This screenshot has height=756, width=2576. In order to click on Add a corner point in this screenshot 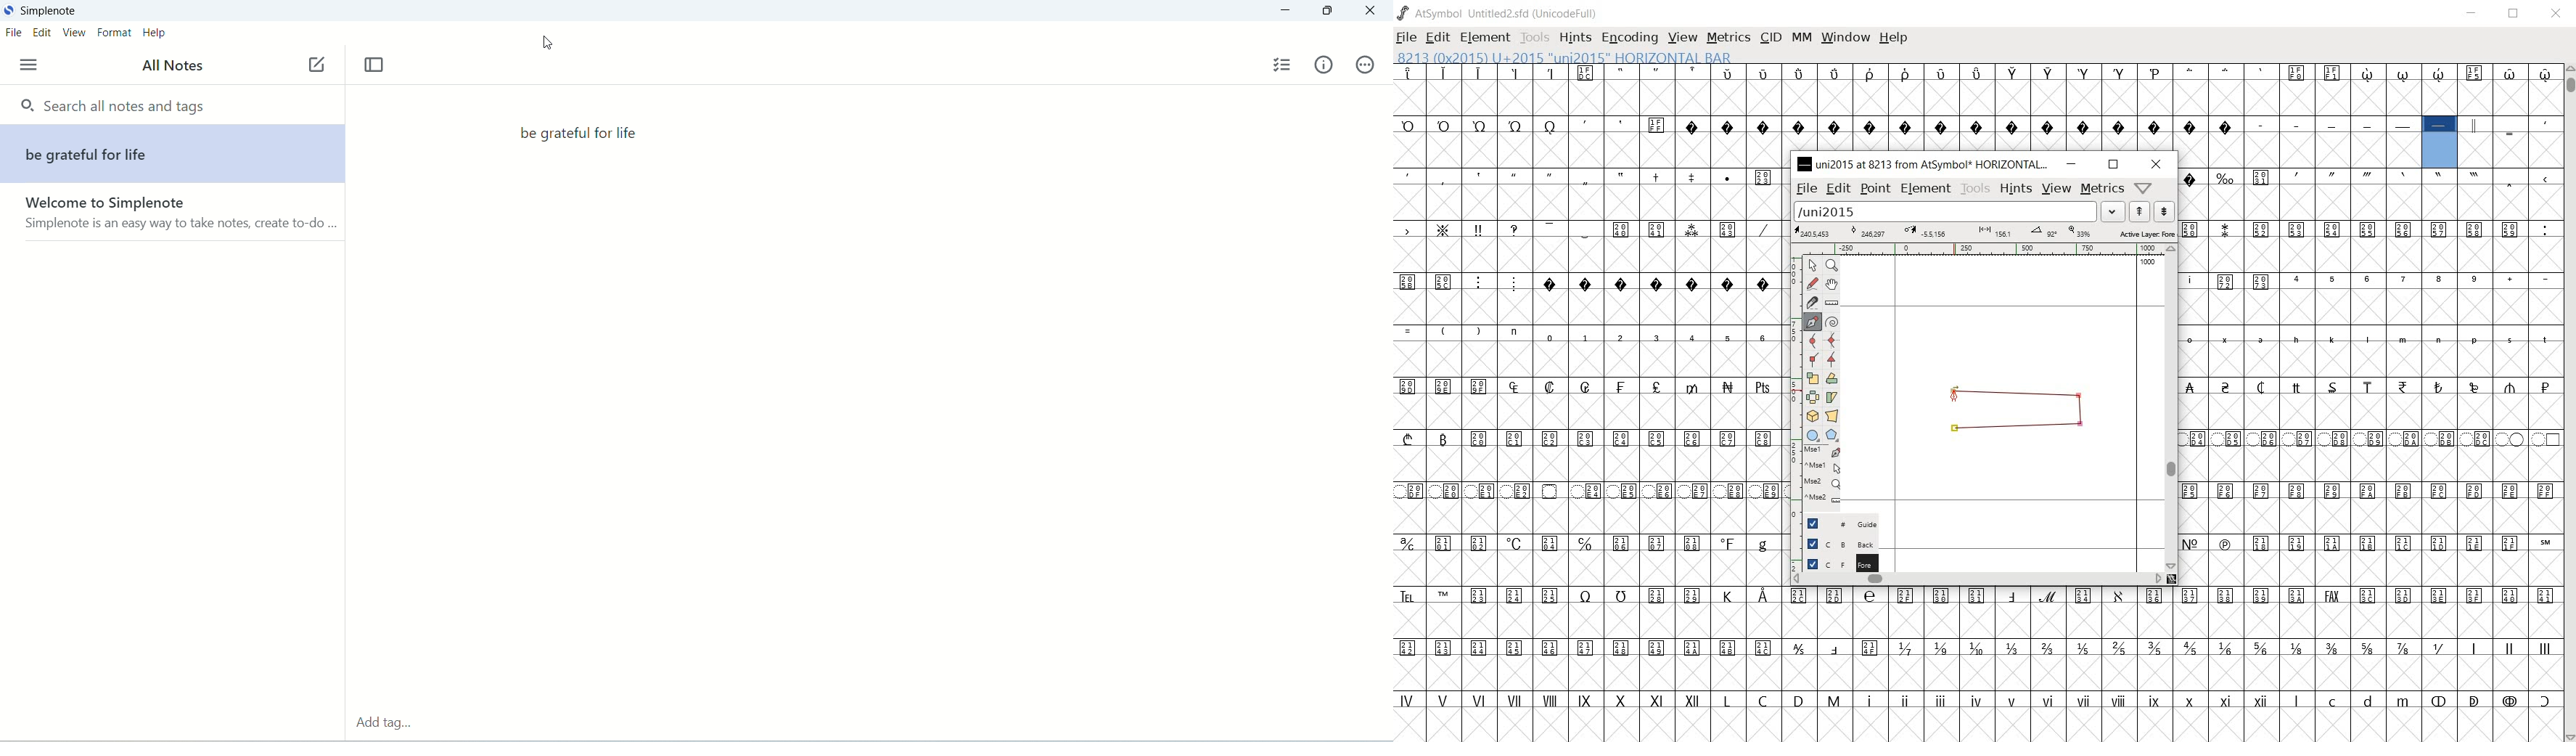, I will do `click(1812, 360)`.